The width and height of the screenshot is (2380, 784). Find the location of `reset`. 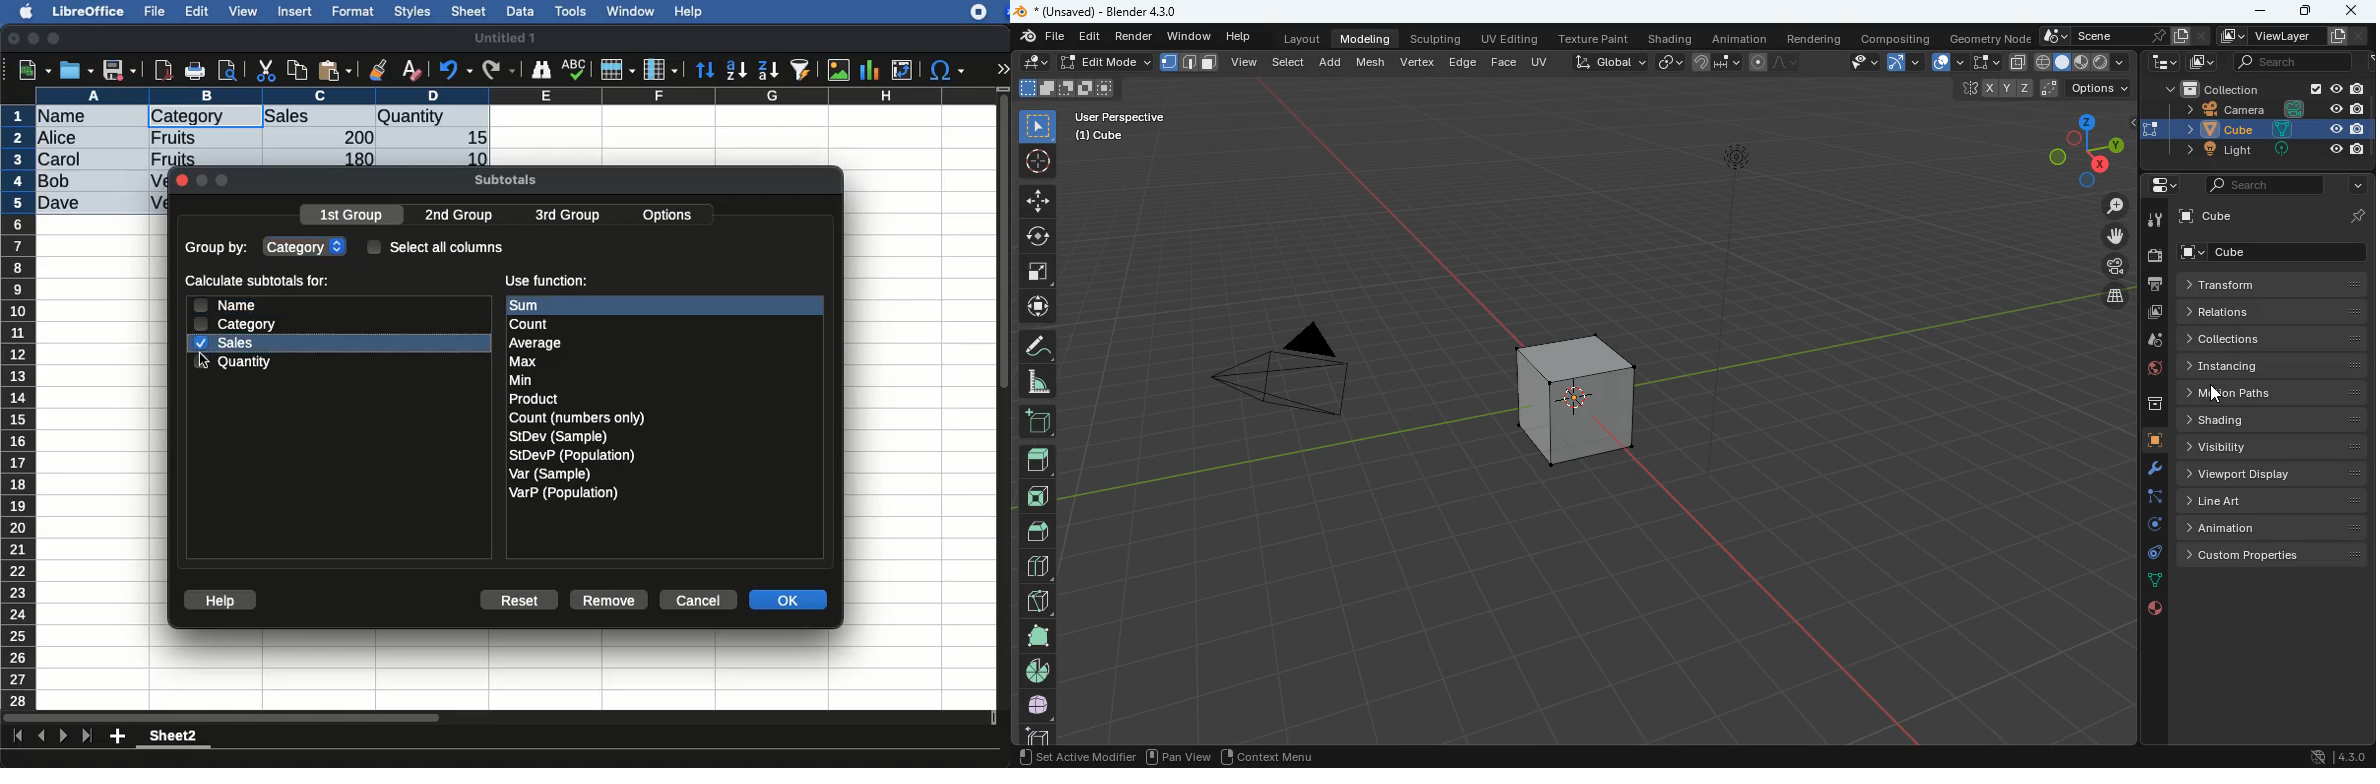

reset is located at coordinates (524, 602).